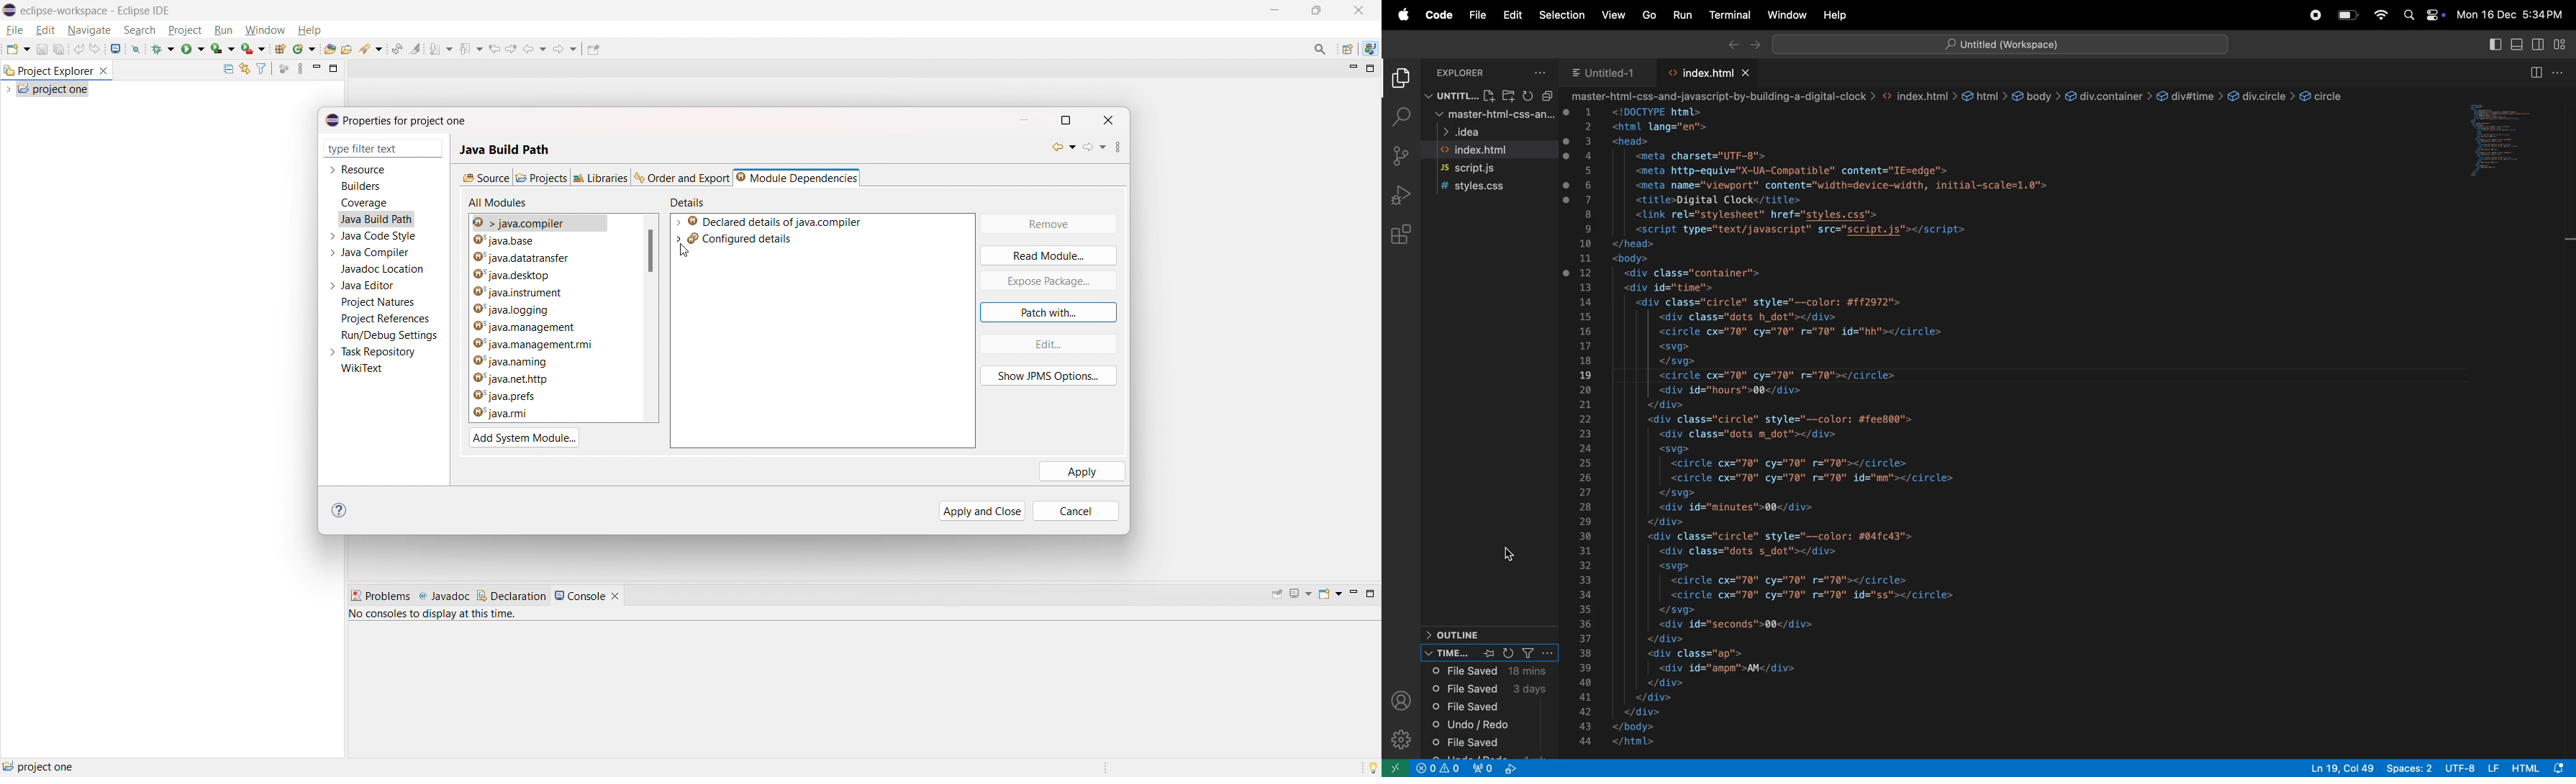  I want to click on coverage, so click(364, 203).